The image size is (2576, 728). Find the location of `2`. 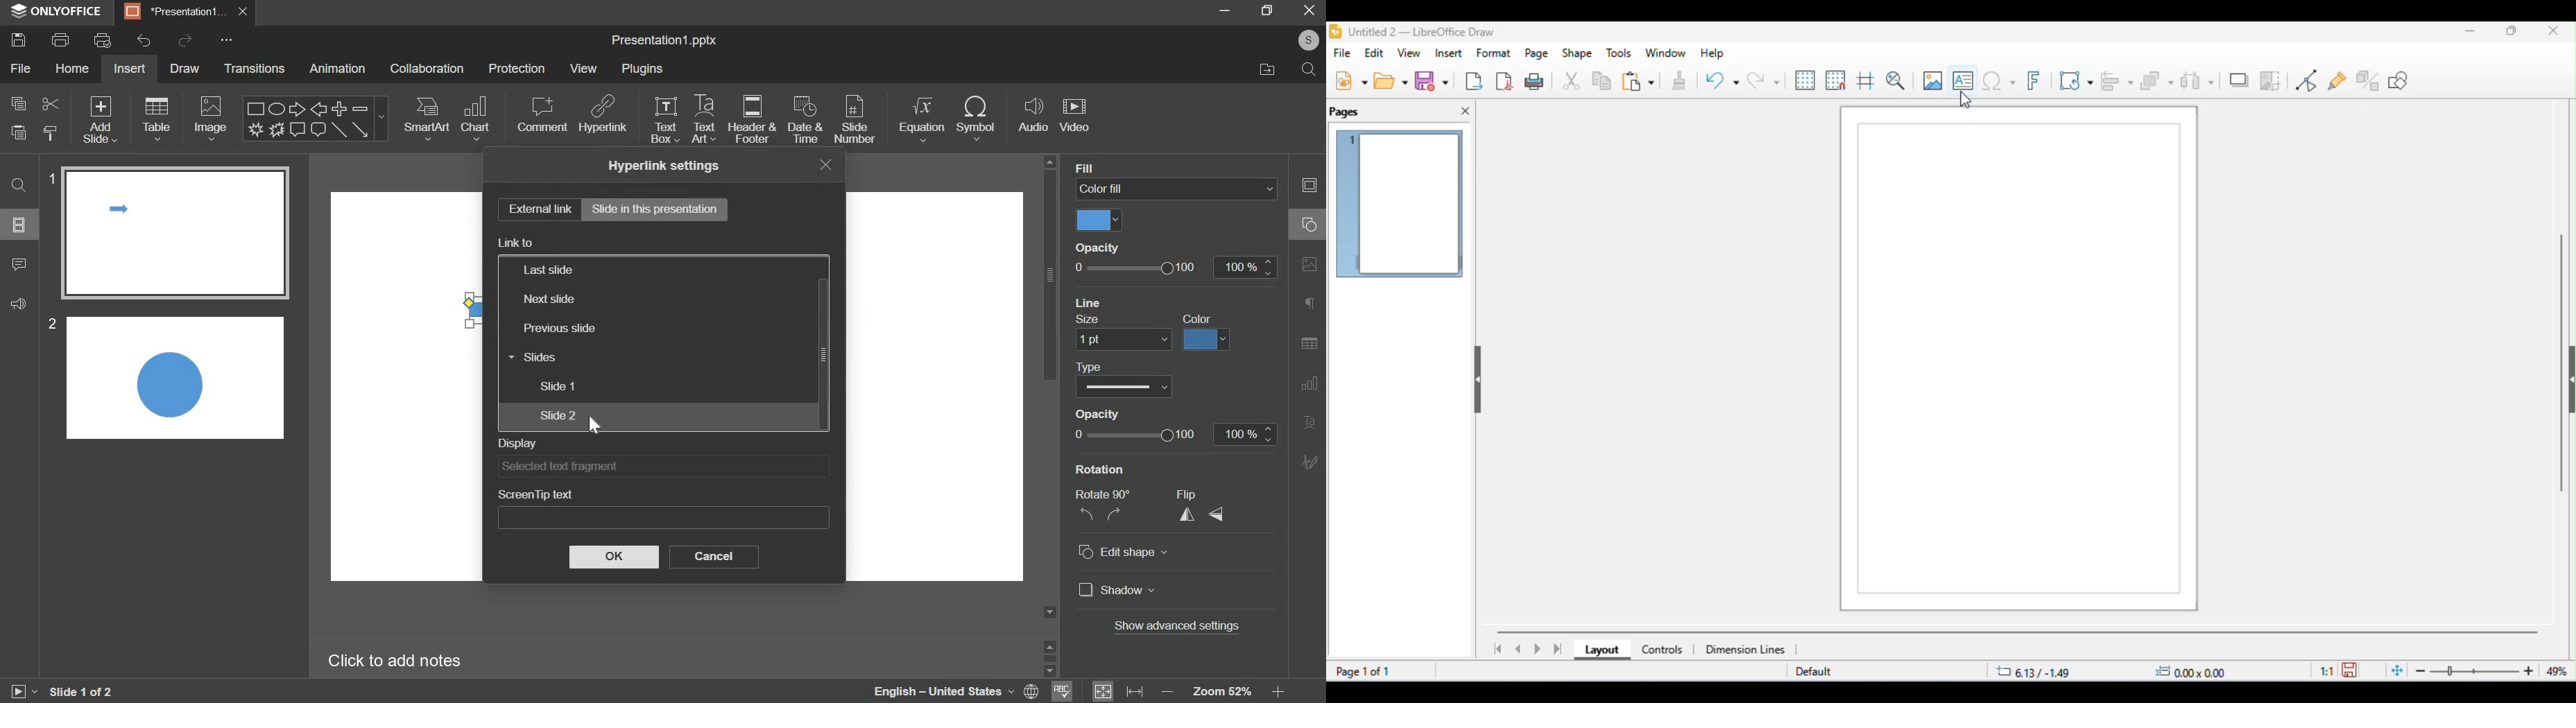

2 is located at coordinates (52, 324).